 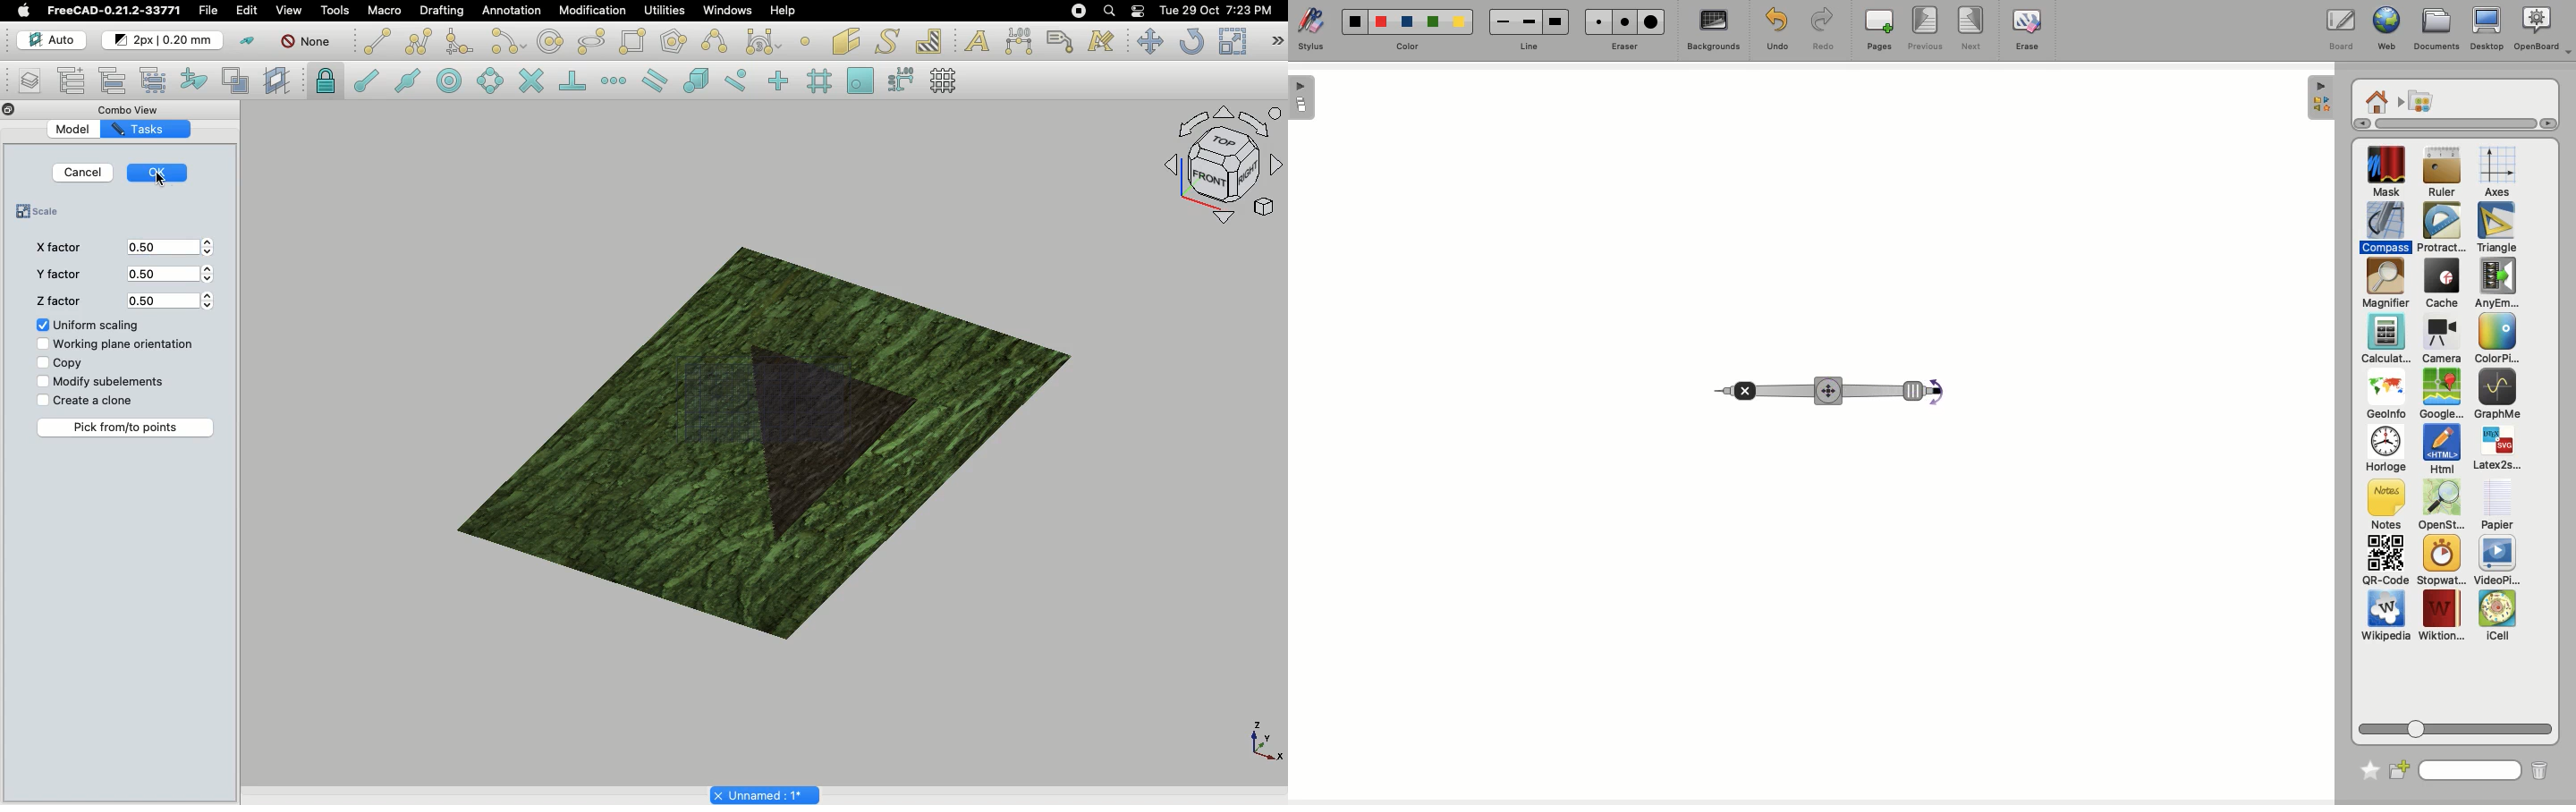 I want to click on VideoPlayer, so click(x=2497, y=561).